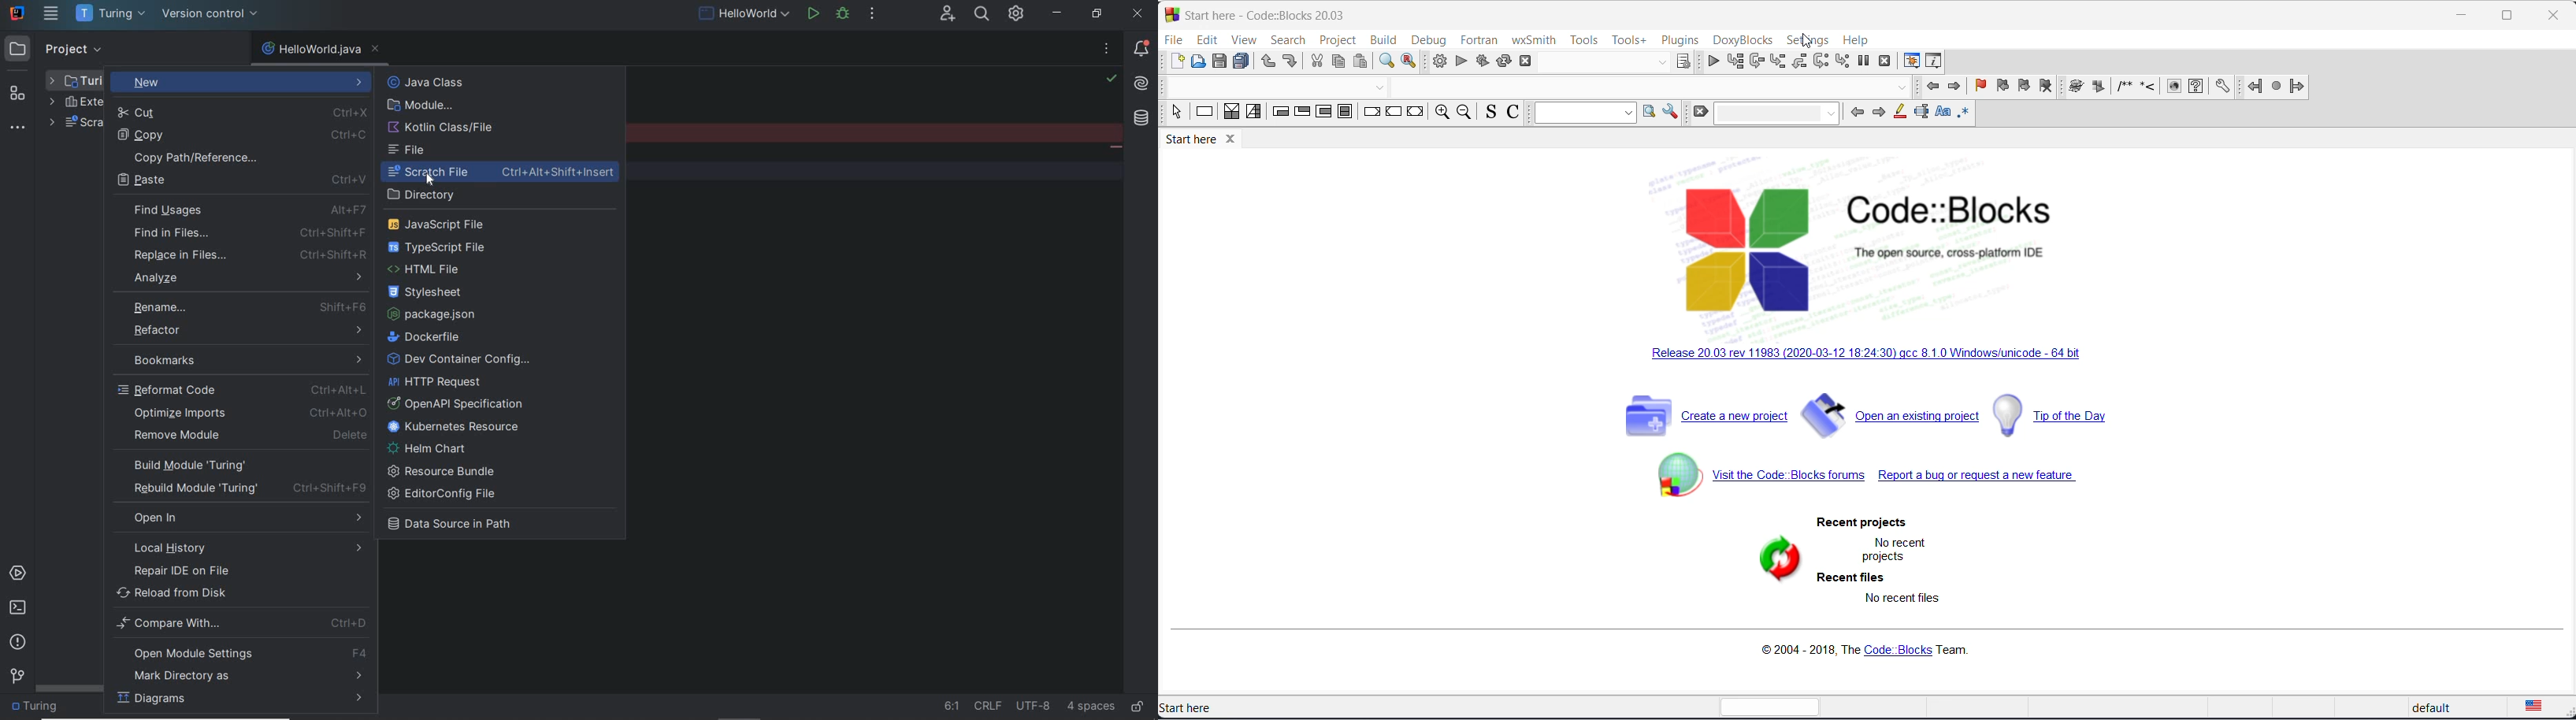  I want to click on copy, so click(1339, 60).